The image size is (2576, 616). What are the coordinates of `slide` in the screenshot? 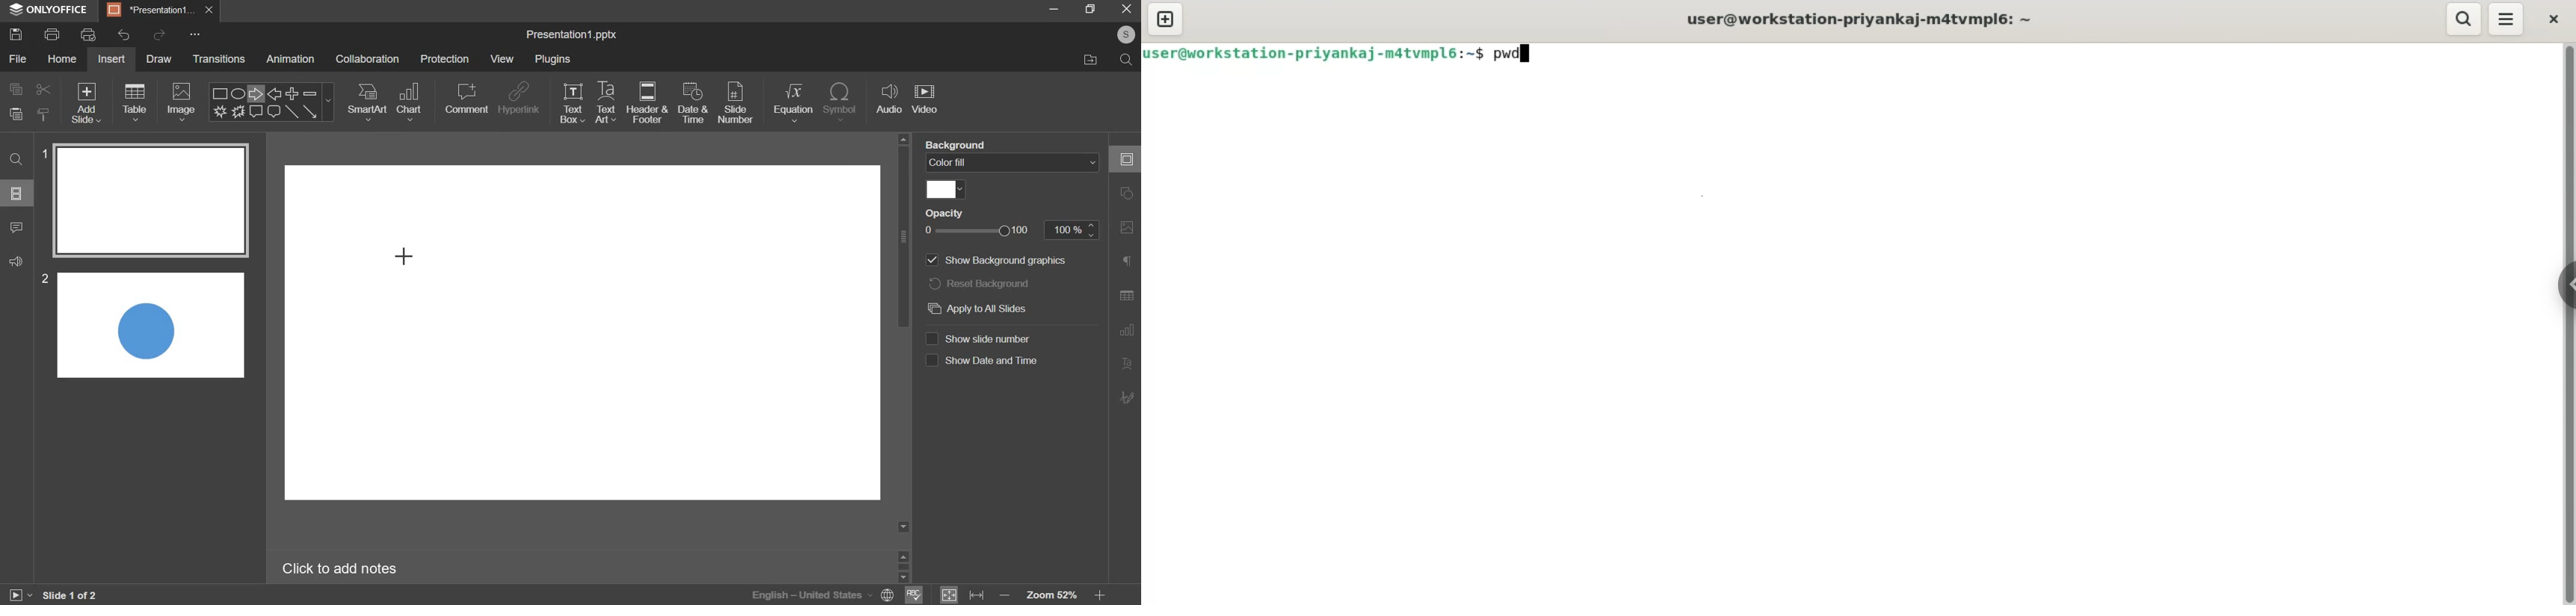 It's located at (17, 193).